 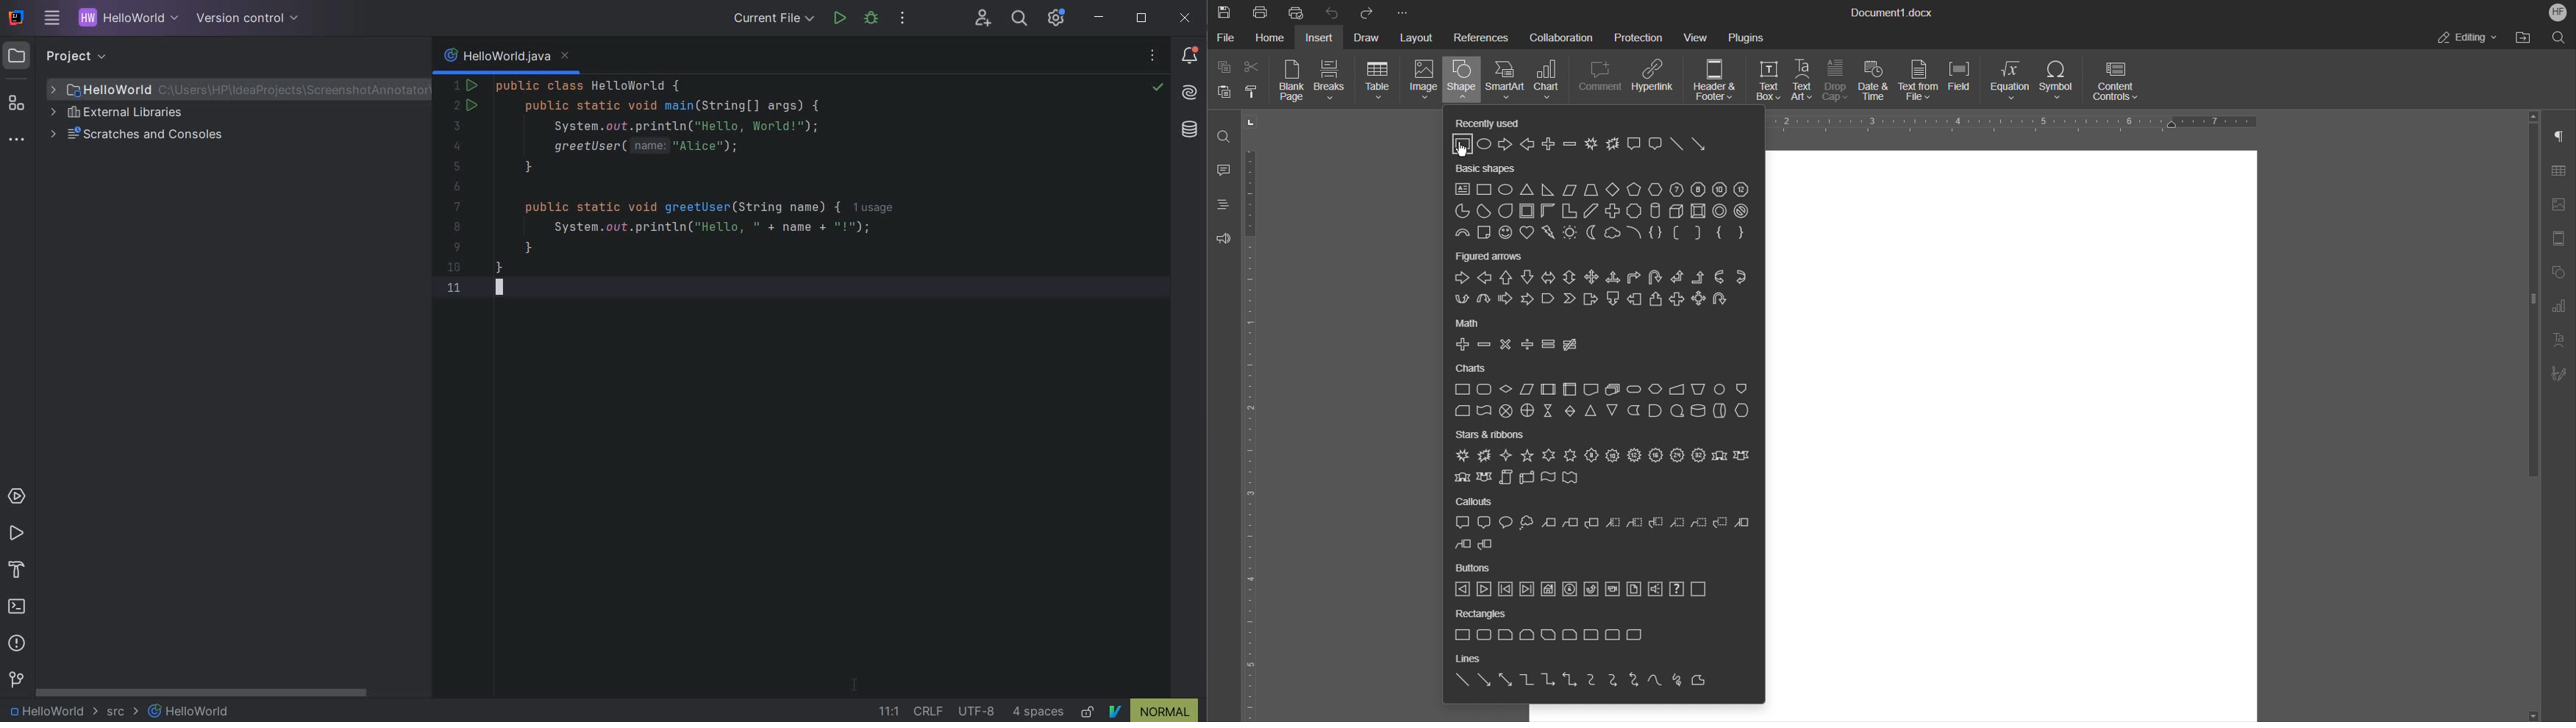 I want to click on Comment, so click(x=1601, y=82).